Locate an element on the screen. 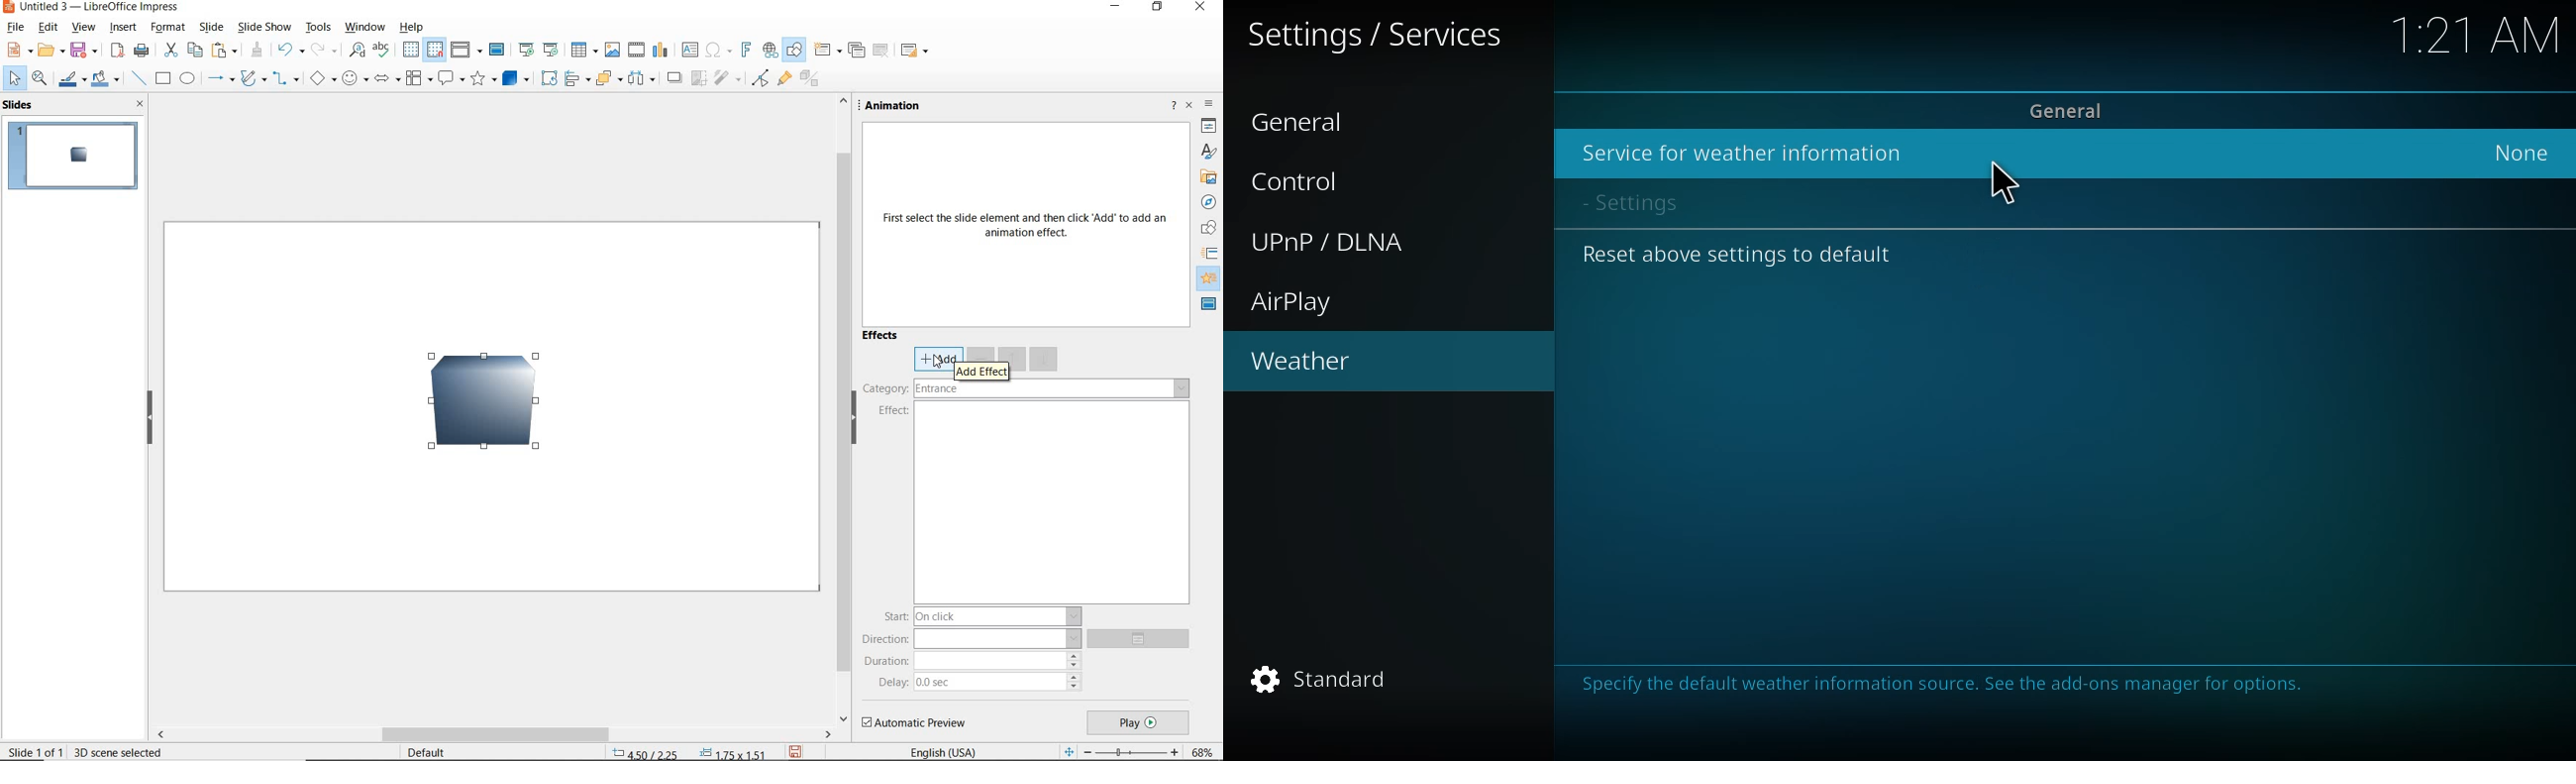  start from previous slide is located at coordinates (526, 49).